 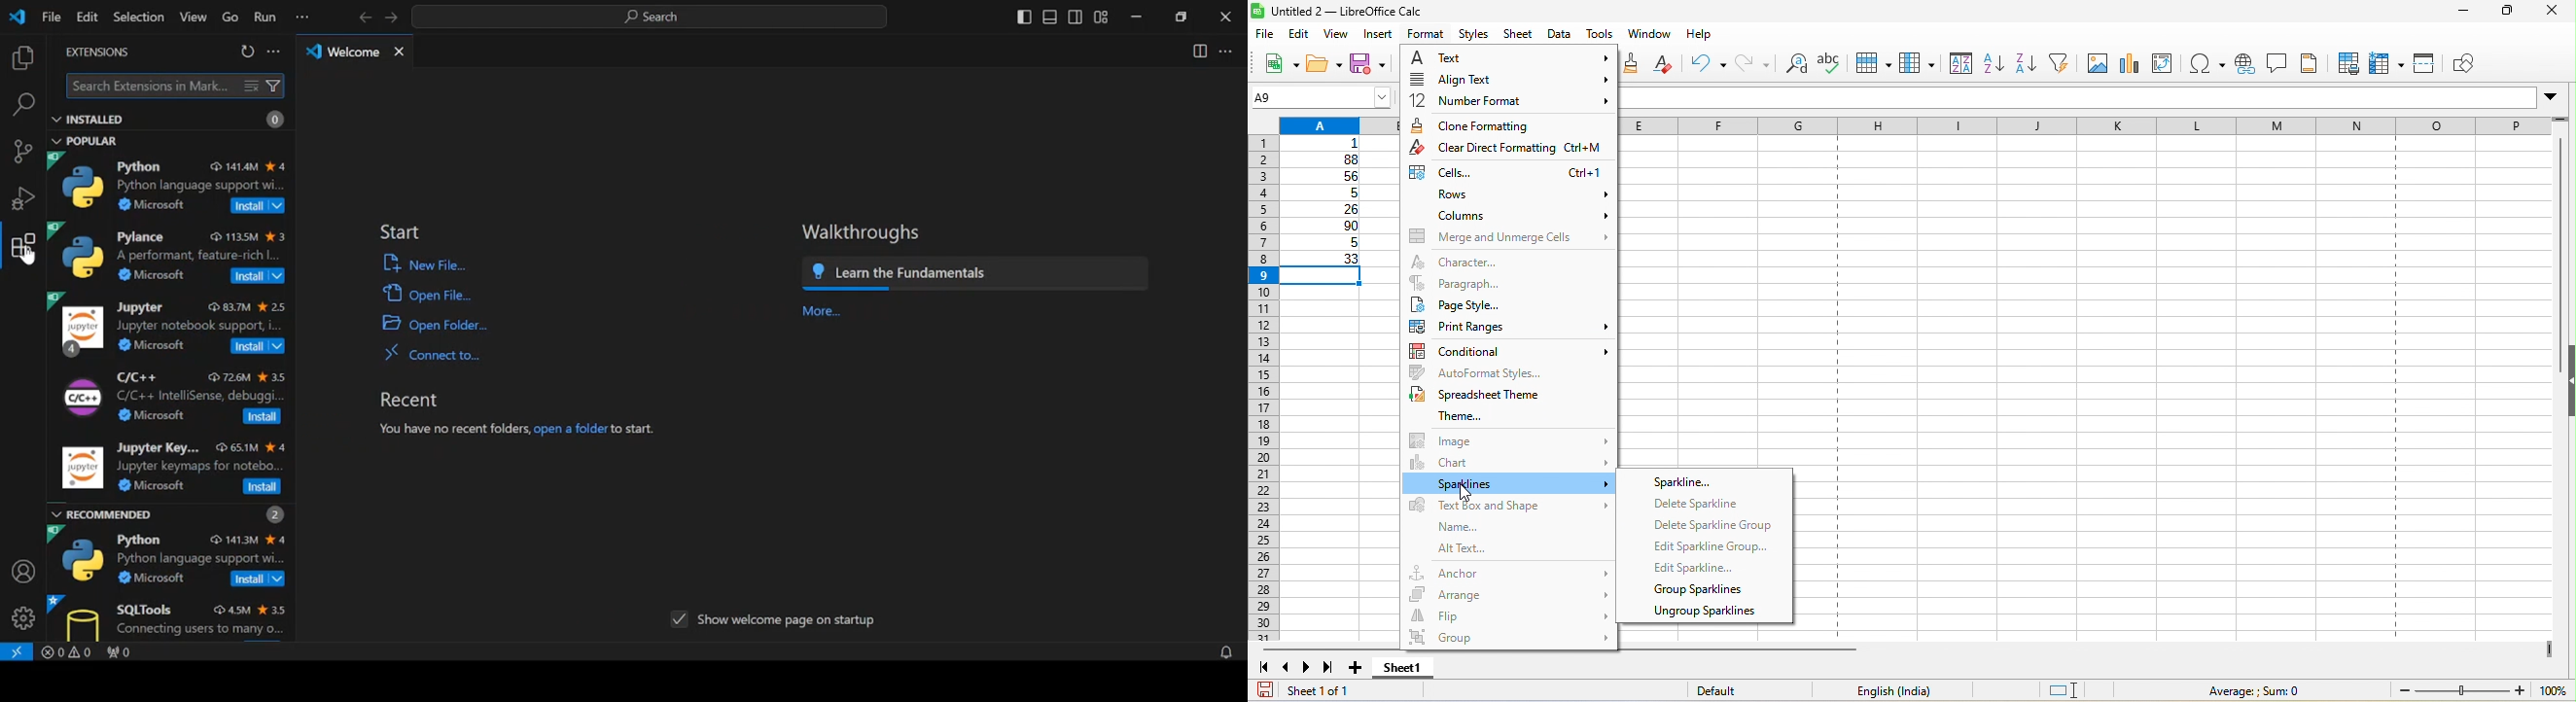 I want to click on window, so click(x=1649, y=36).